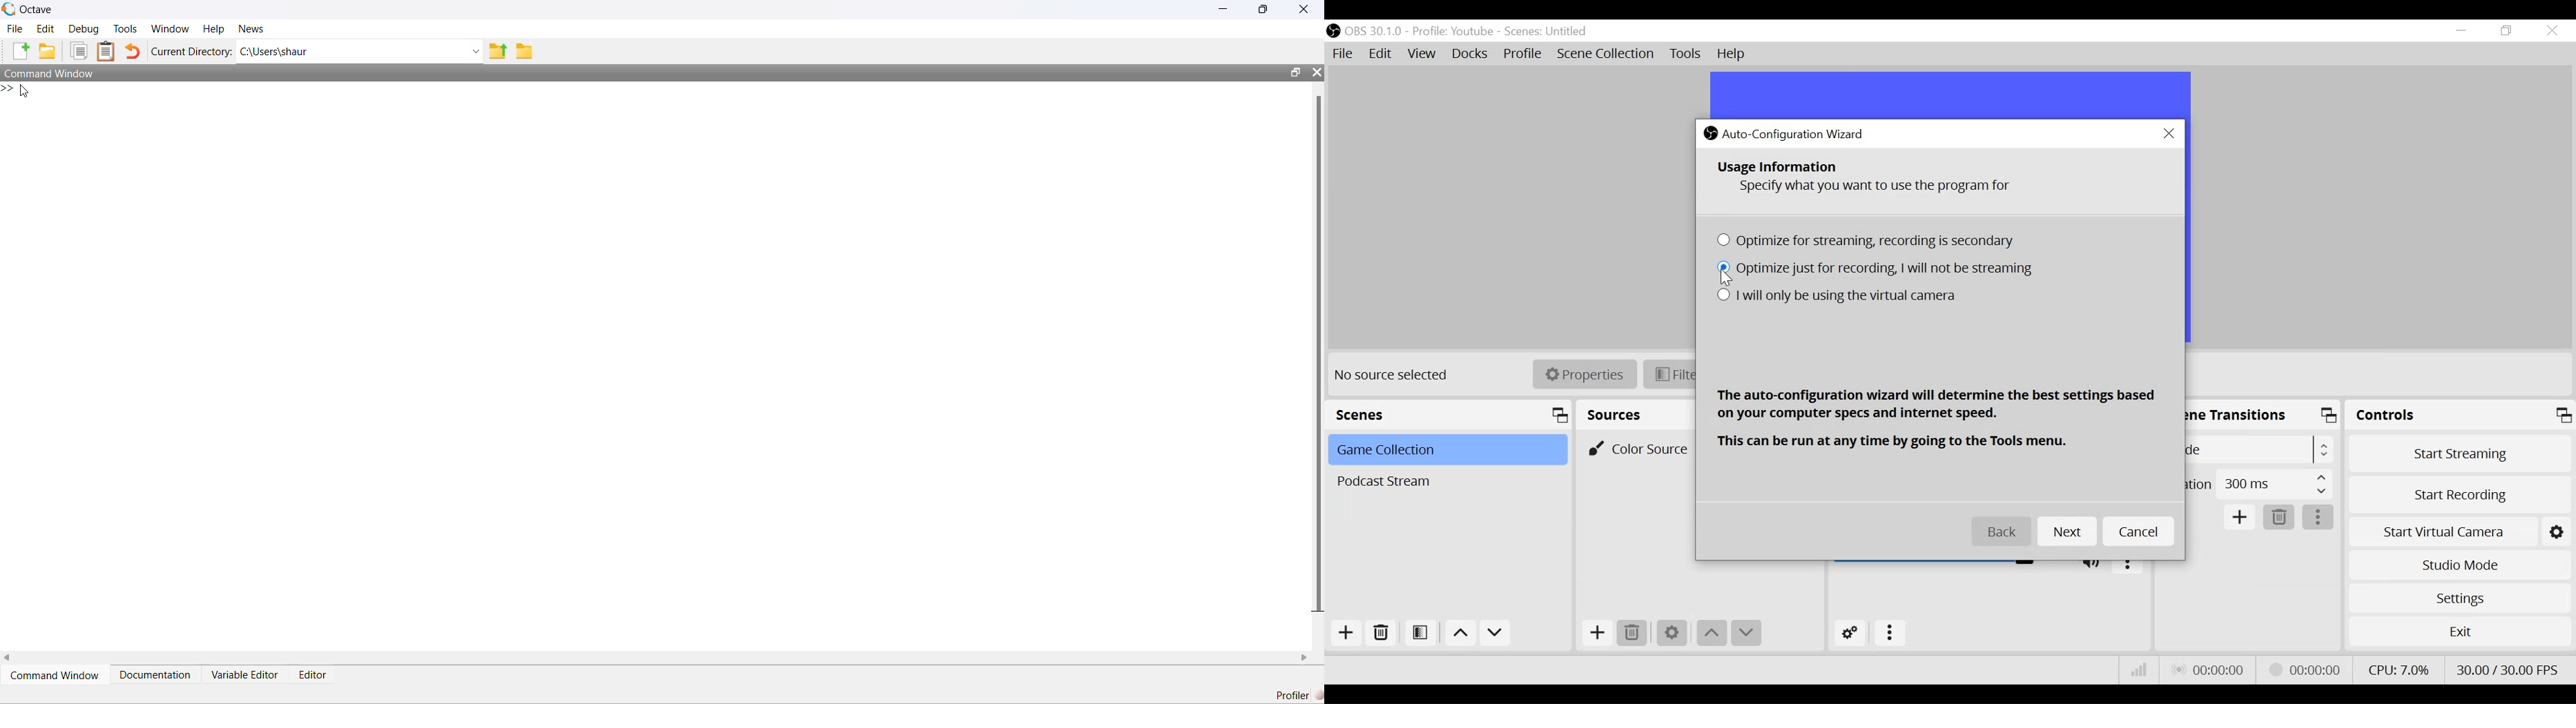 This screenshot has height=728, width=2576. I want to click on Add, so click(1346, 633).